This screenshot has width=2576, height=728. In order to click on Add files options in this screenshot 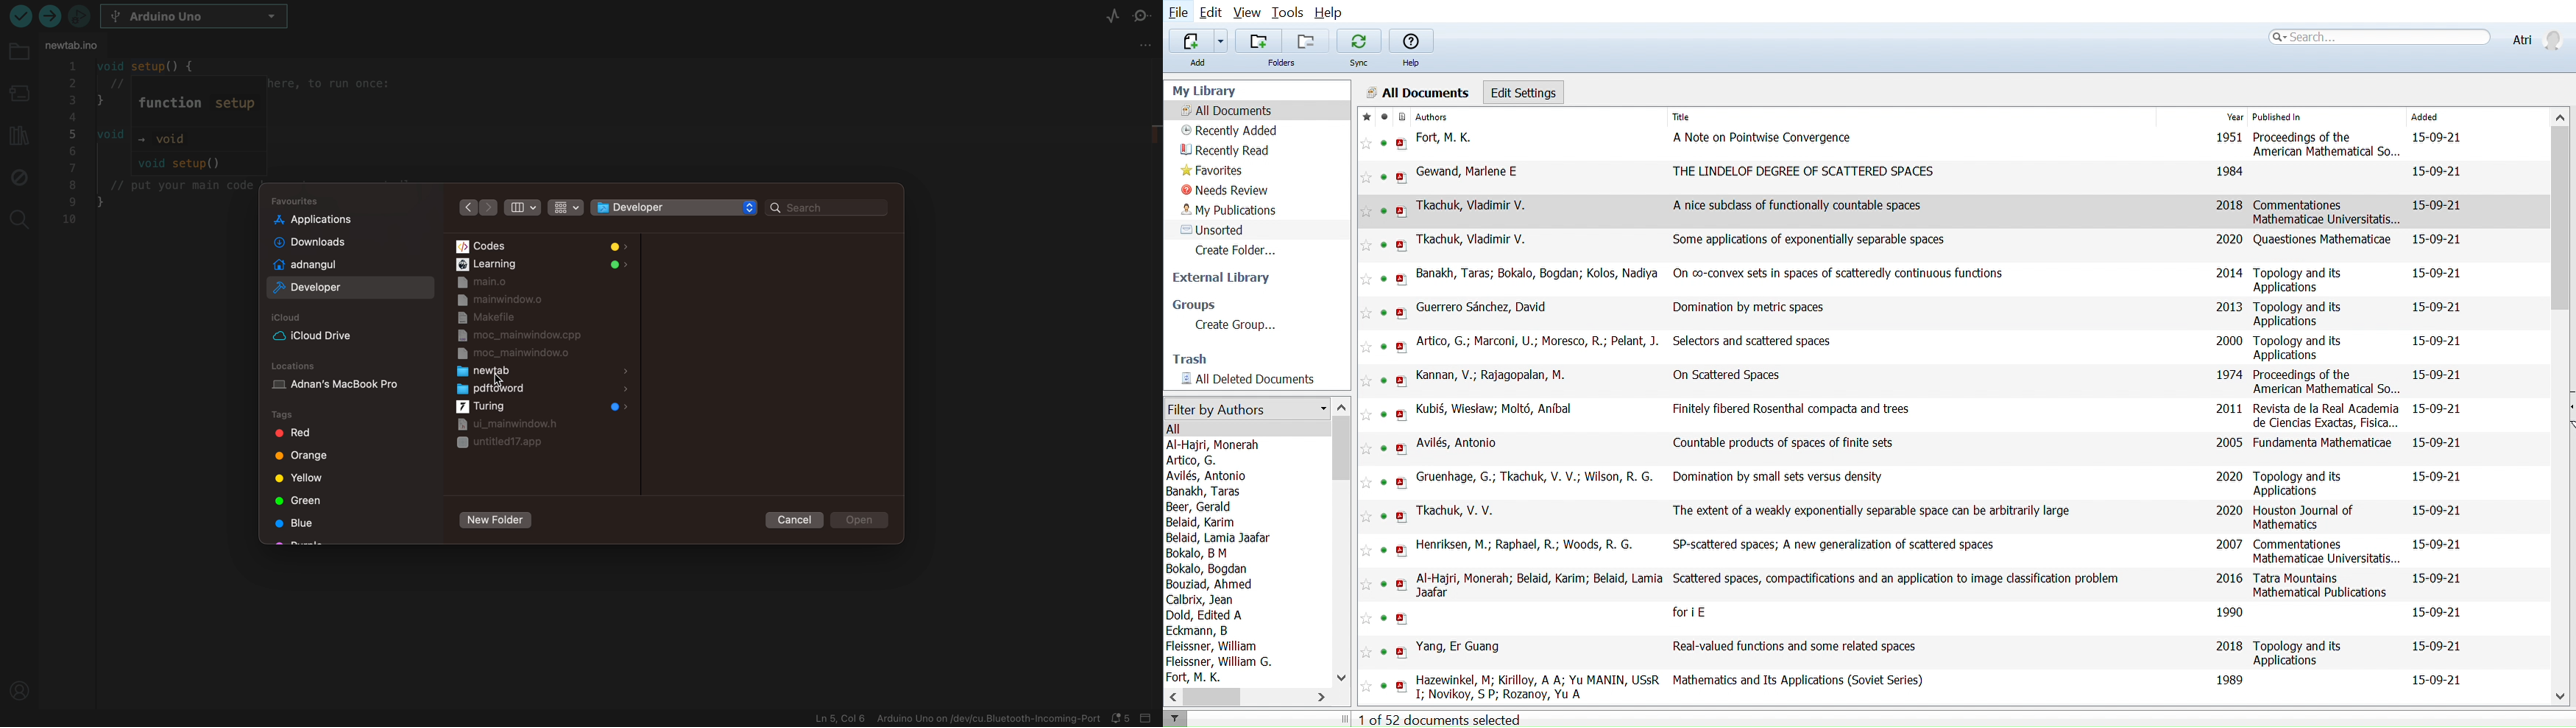, I will do `click(1223, 41)`.